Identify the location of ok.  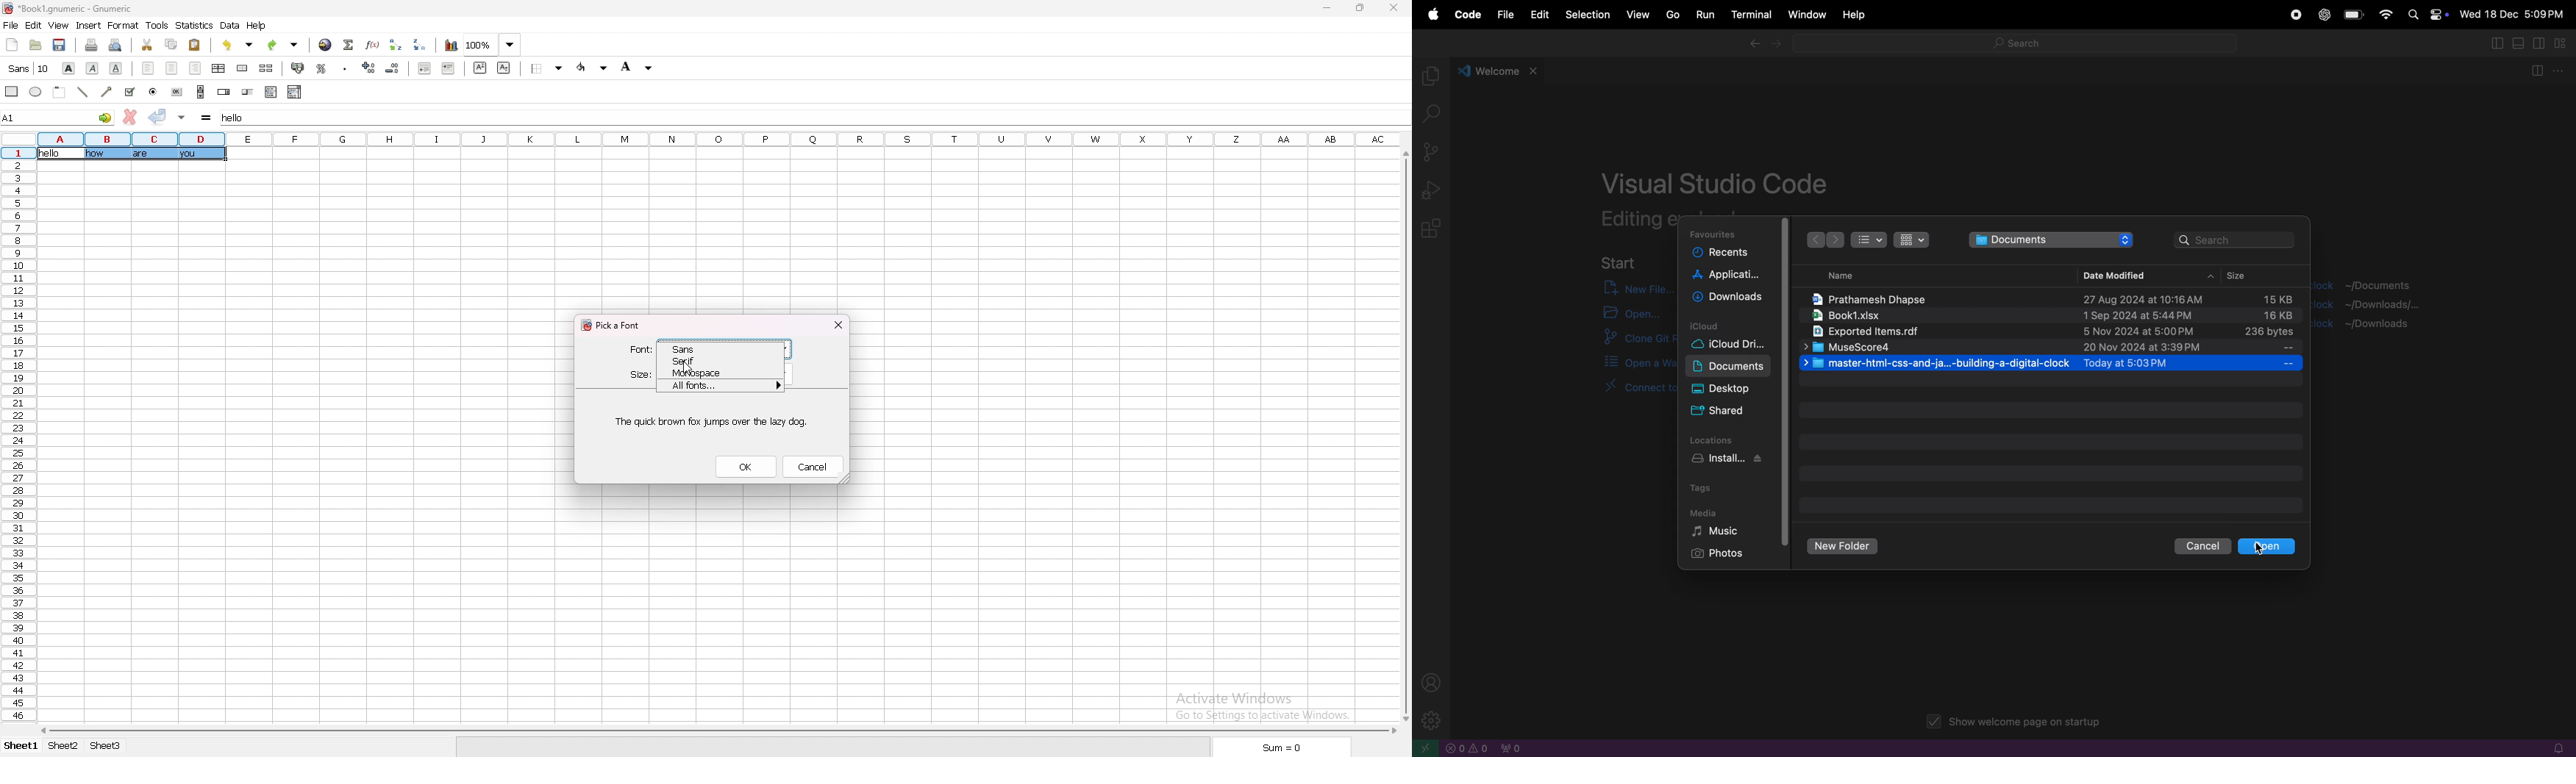
(746, 466).